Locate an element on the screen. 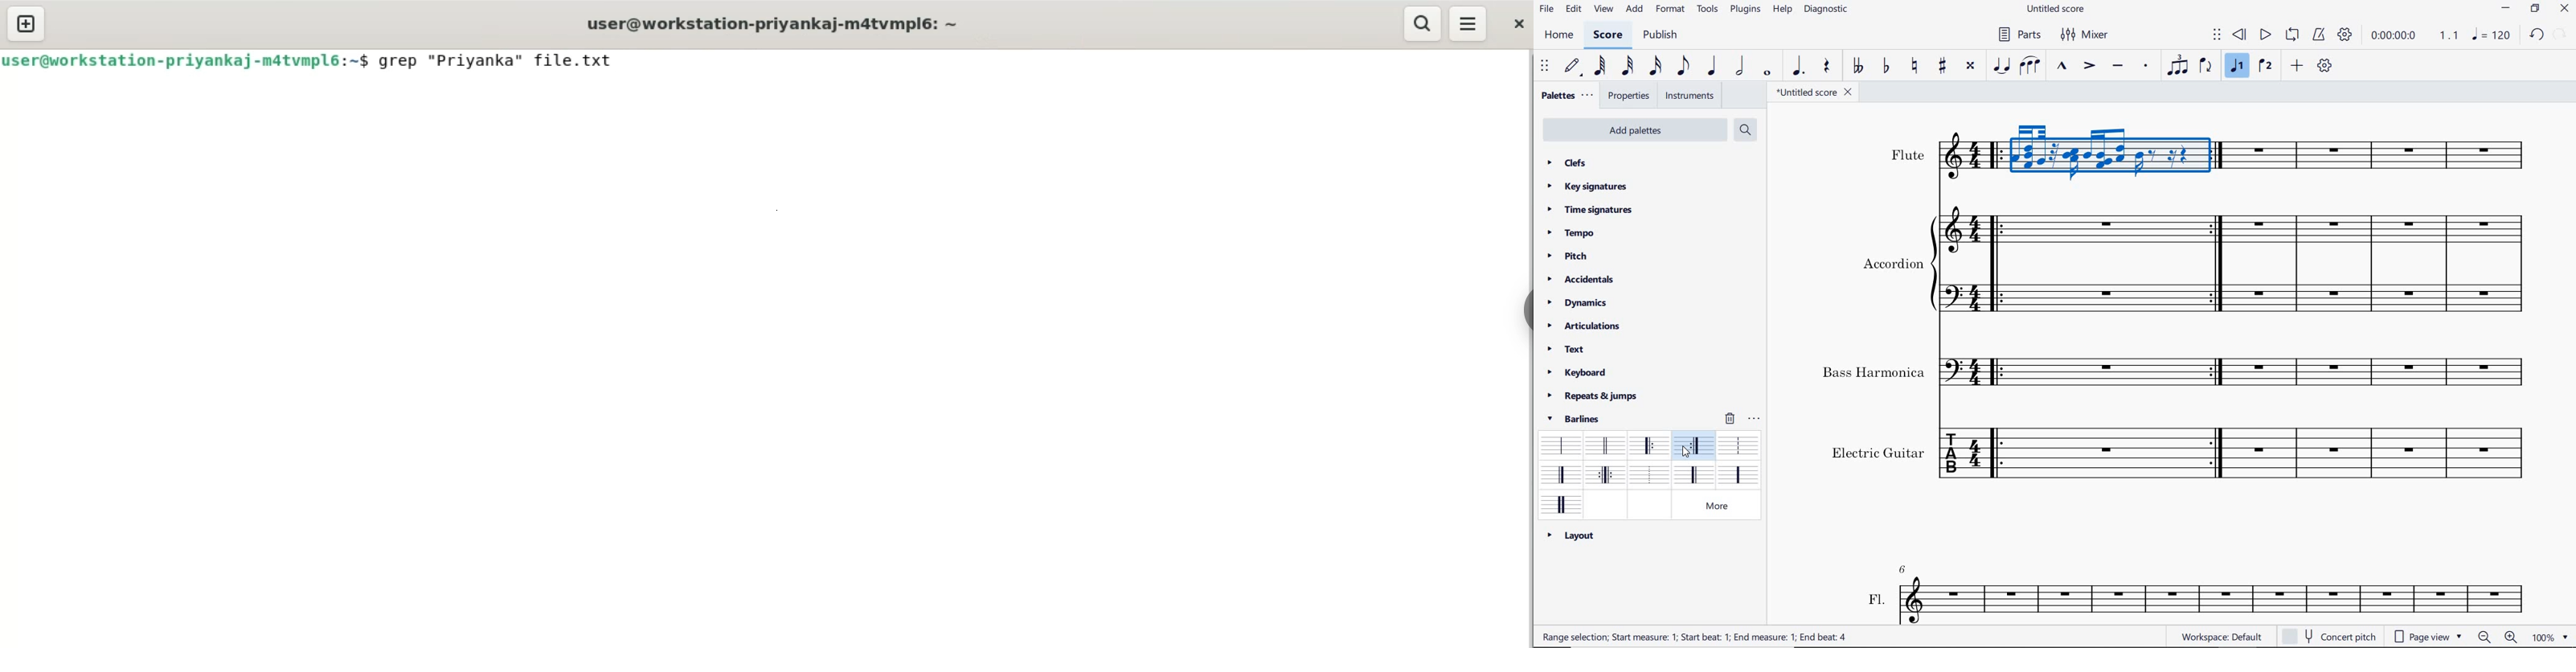  toggle flat is located at coordinates (1886, 66).